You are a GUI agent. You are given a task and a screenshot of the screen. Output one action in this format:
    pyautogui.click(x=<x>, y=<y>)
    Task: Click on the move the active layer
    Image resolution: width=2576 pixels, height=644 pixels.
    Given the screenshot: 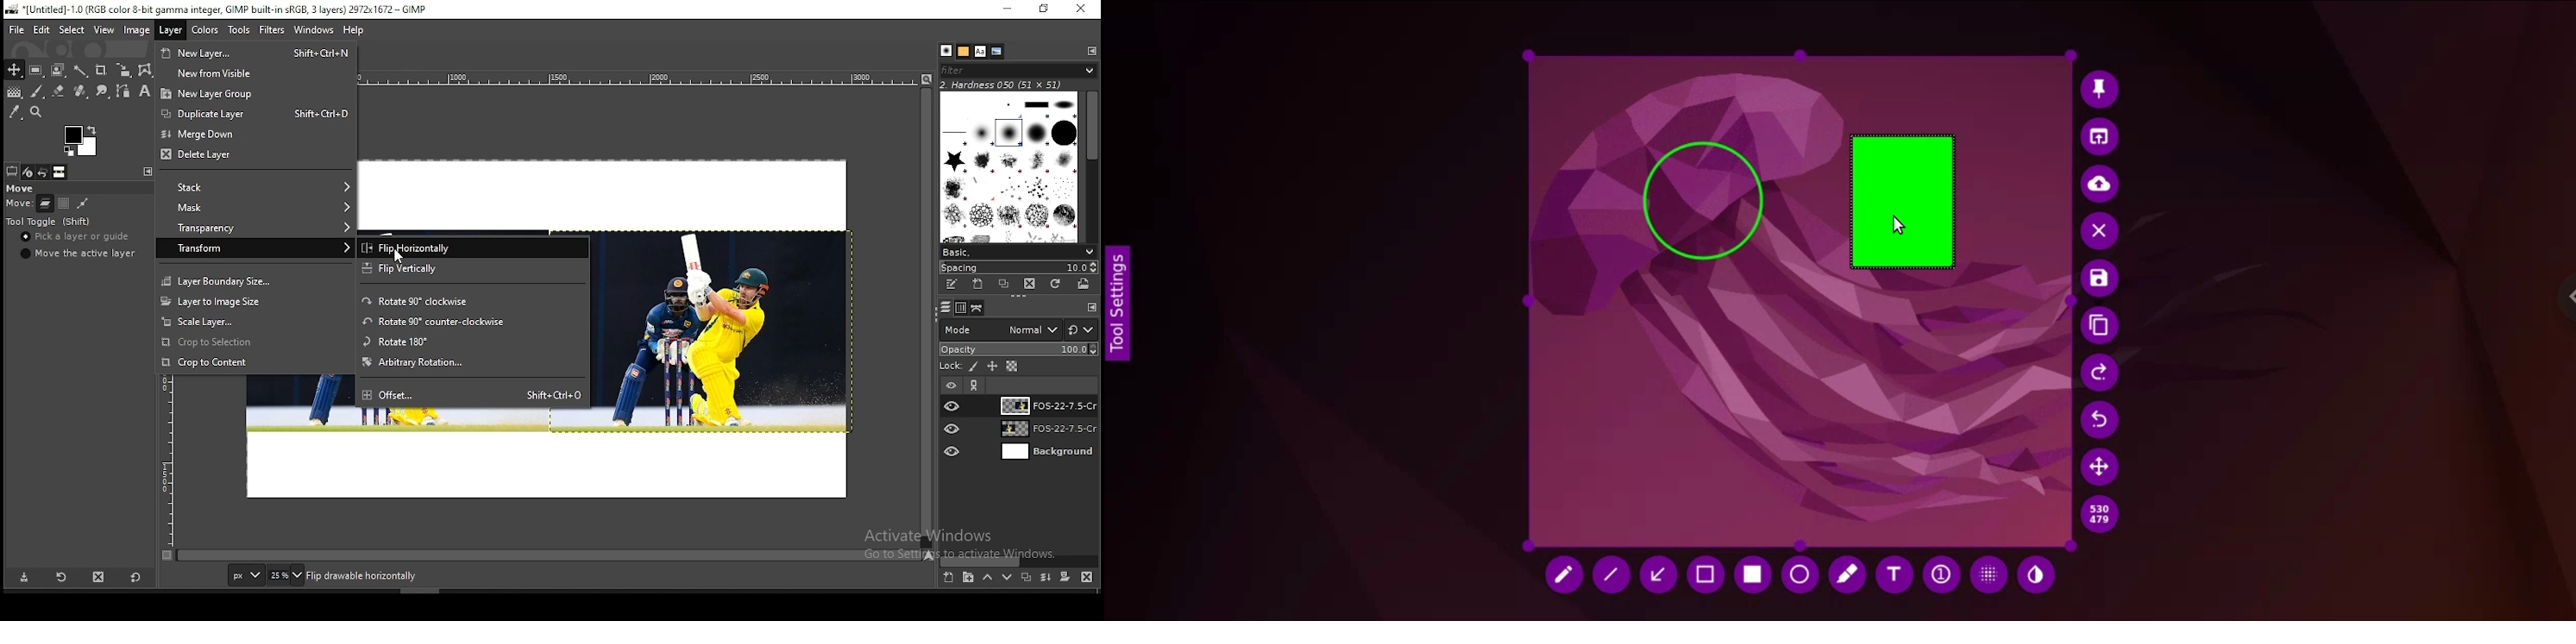 What is the action you would take?
    pyautogui.click(x=76, y=254)
    